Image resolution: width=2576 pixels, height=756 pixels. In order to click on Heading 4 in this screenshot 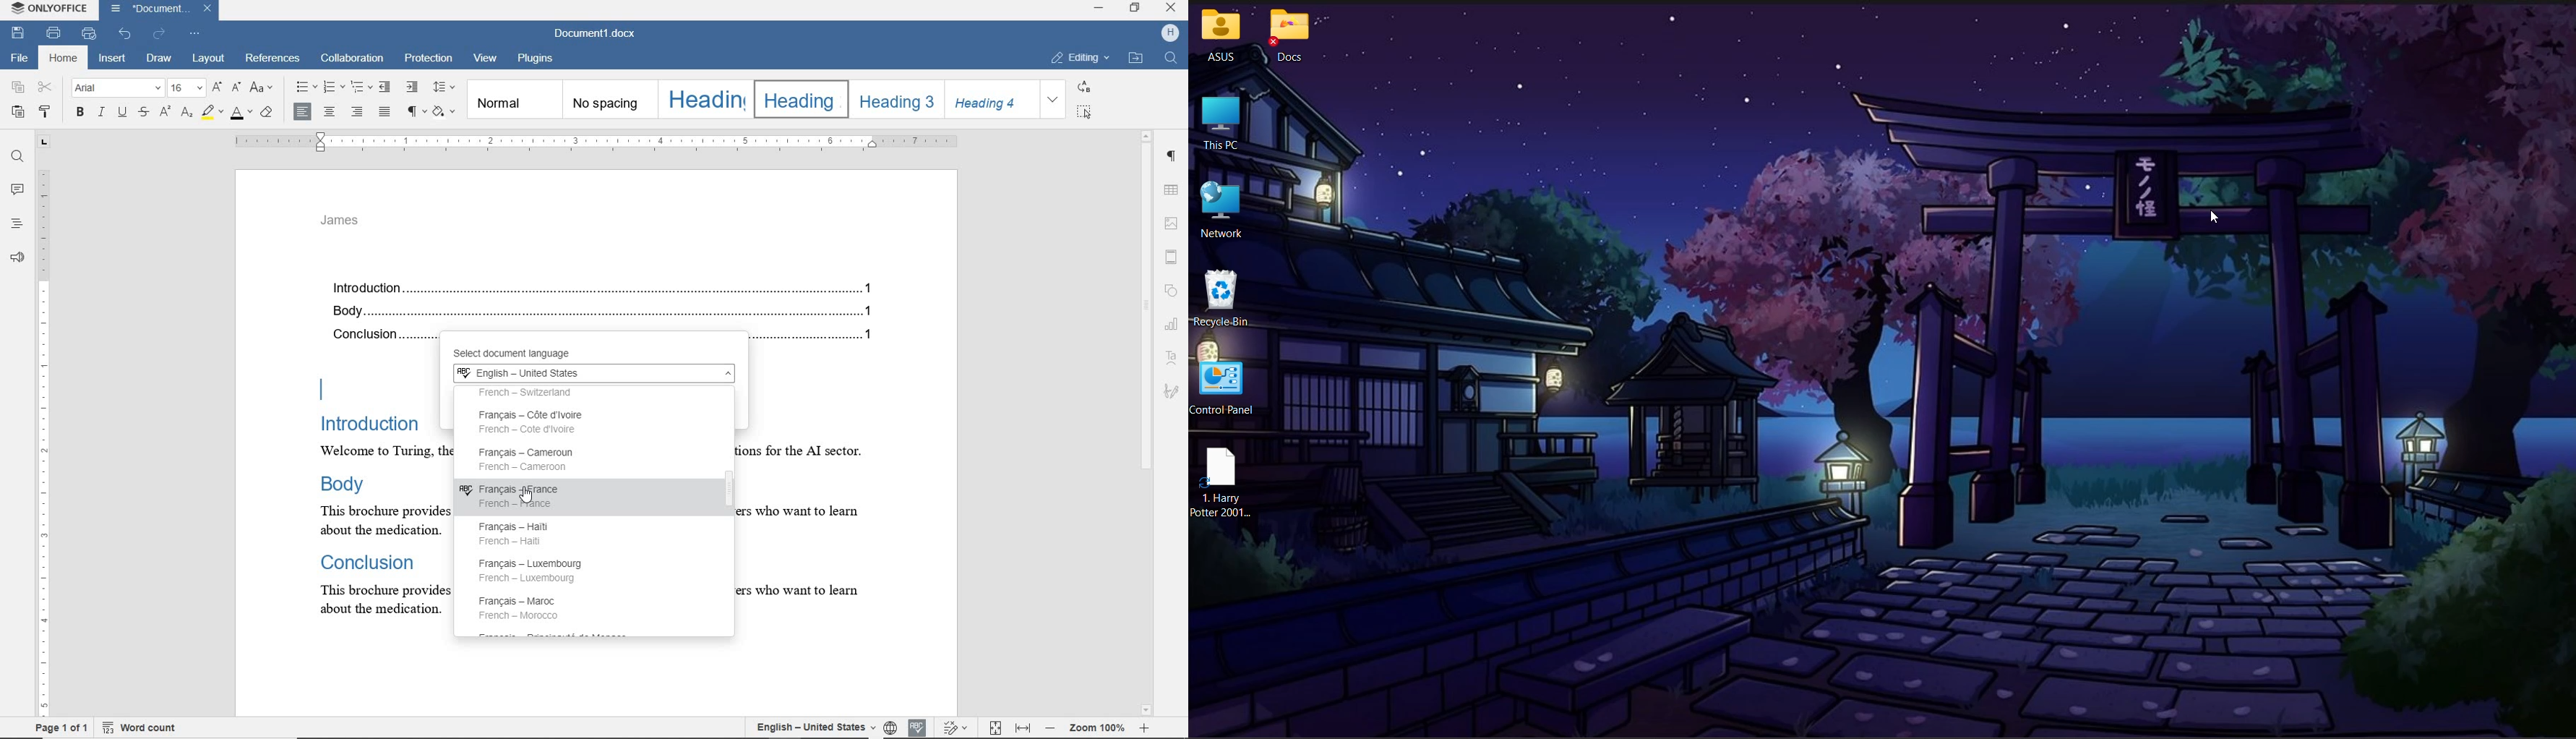, I will do `click(991, 99)`.